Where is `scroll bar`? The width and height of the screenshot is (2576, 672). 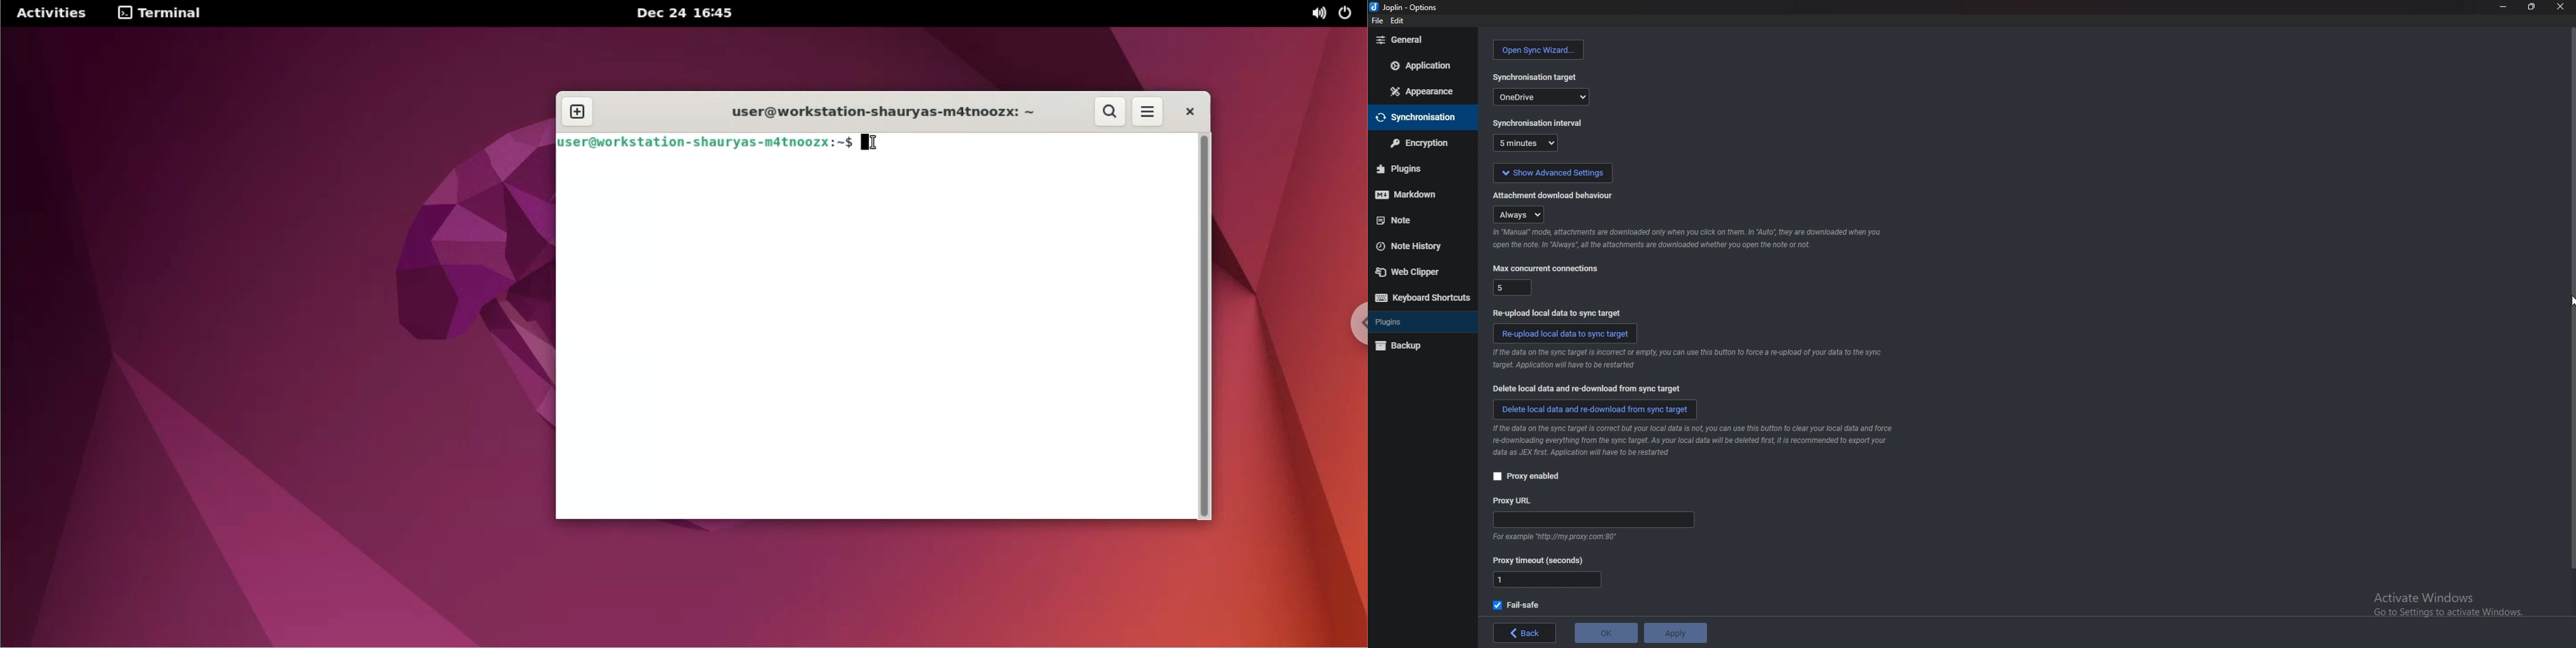 scroll bar is located at coordinates (2571, 297).